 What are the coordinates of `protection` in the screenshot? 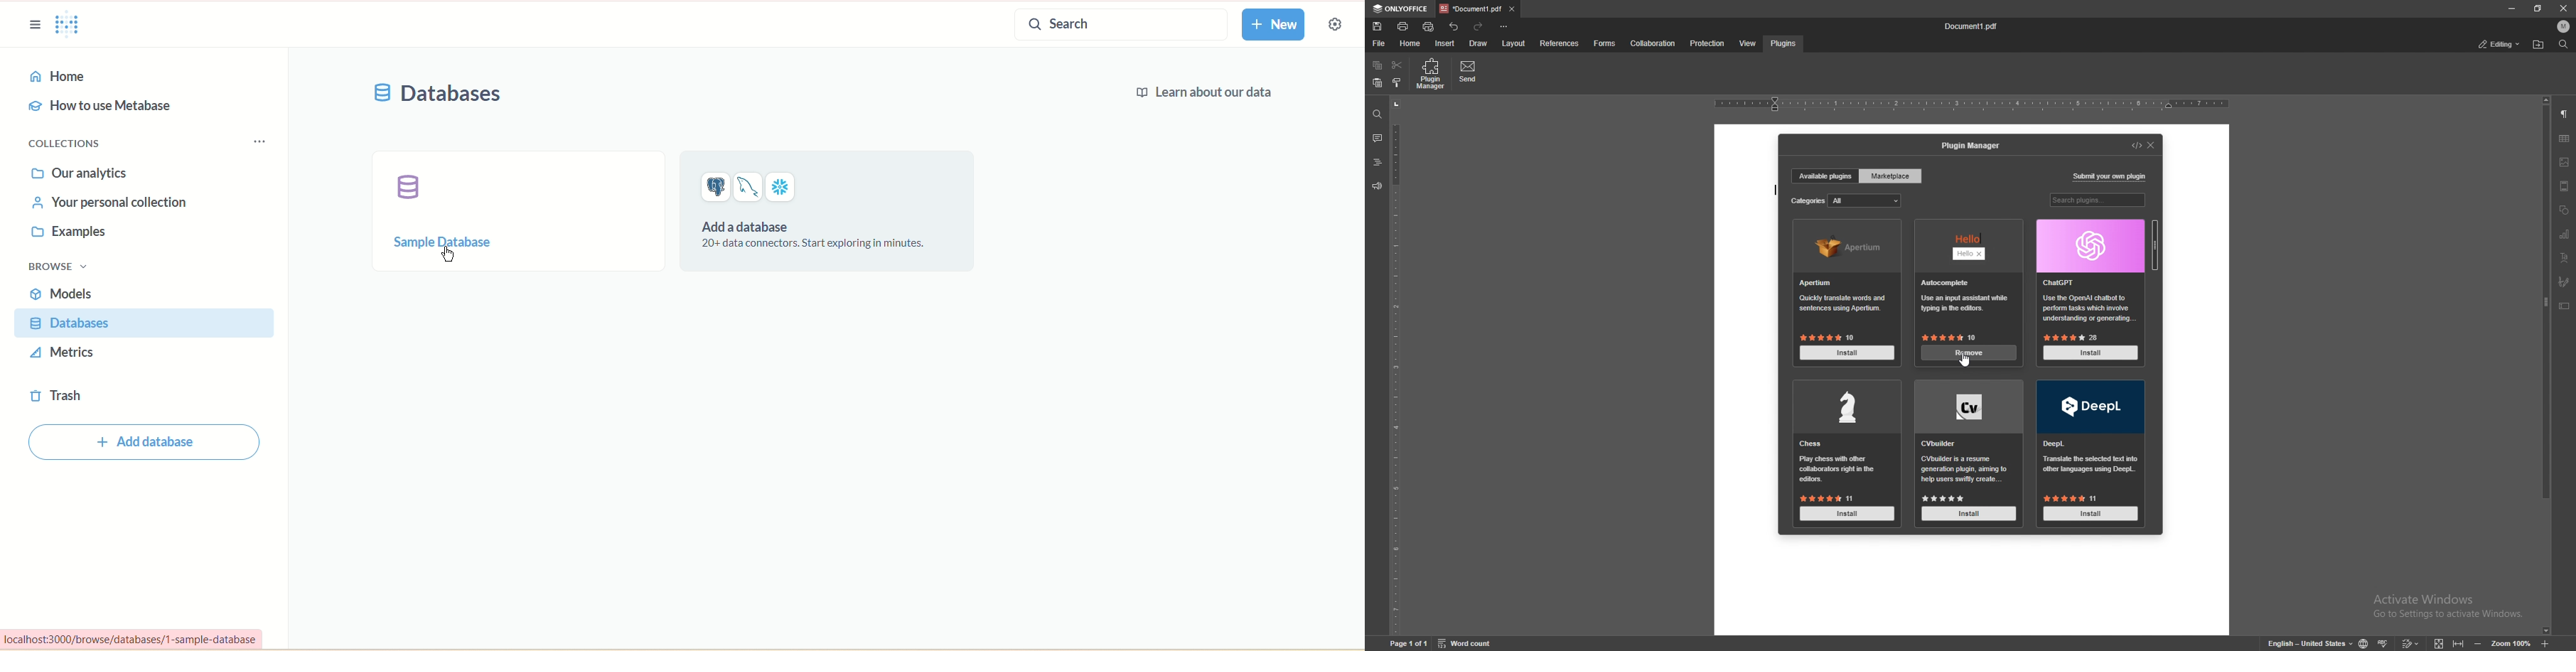 It's located at (1707, 43).